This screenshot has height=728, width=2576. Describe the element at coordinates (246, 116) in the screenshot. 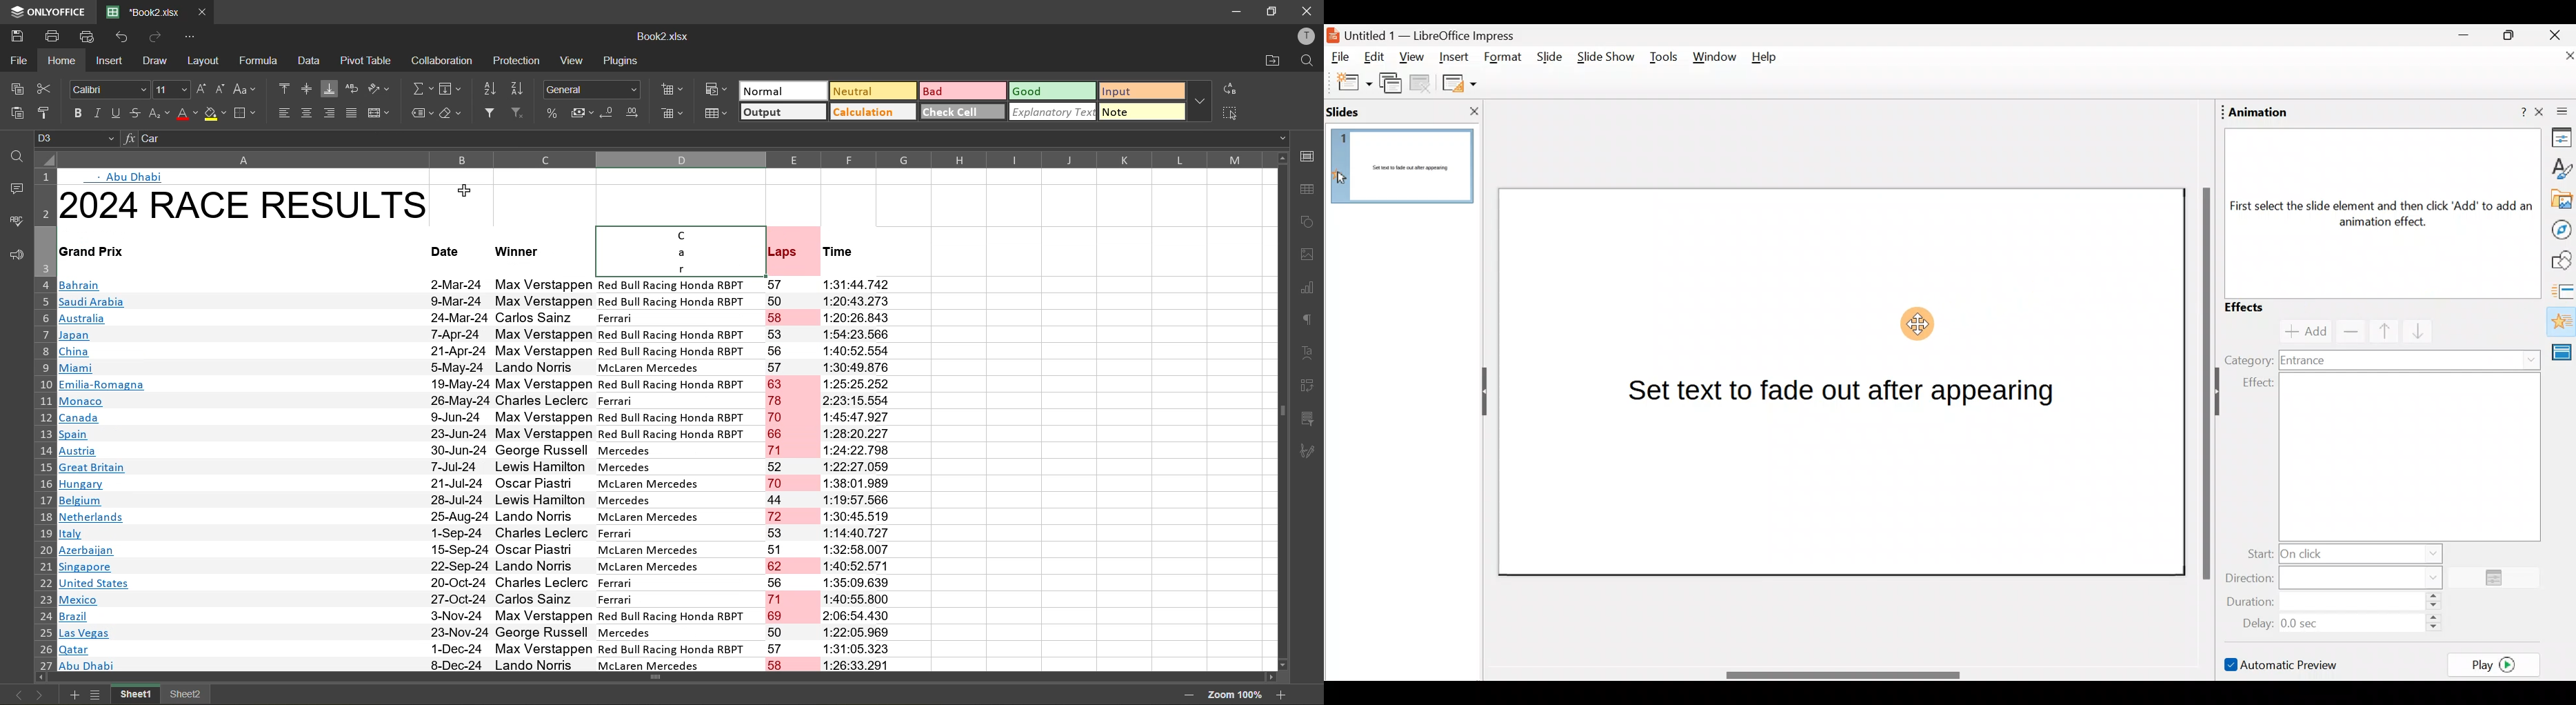

I see `borders` at that location.